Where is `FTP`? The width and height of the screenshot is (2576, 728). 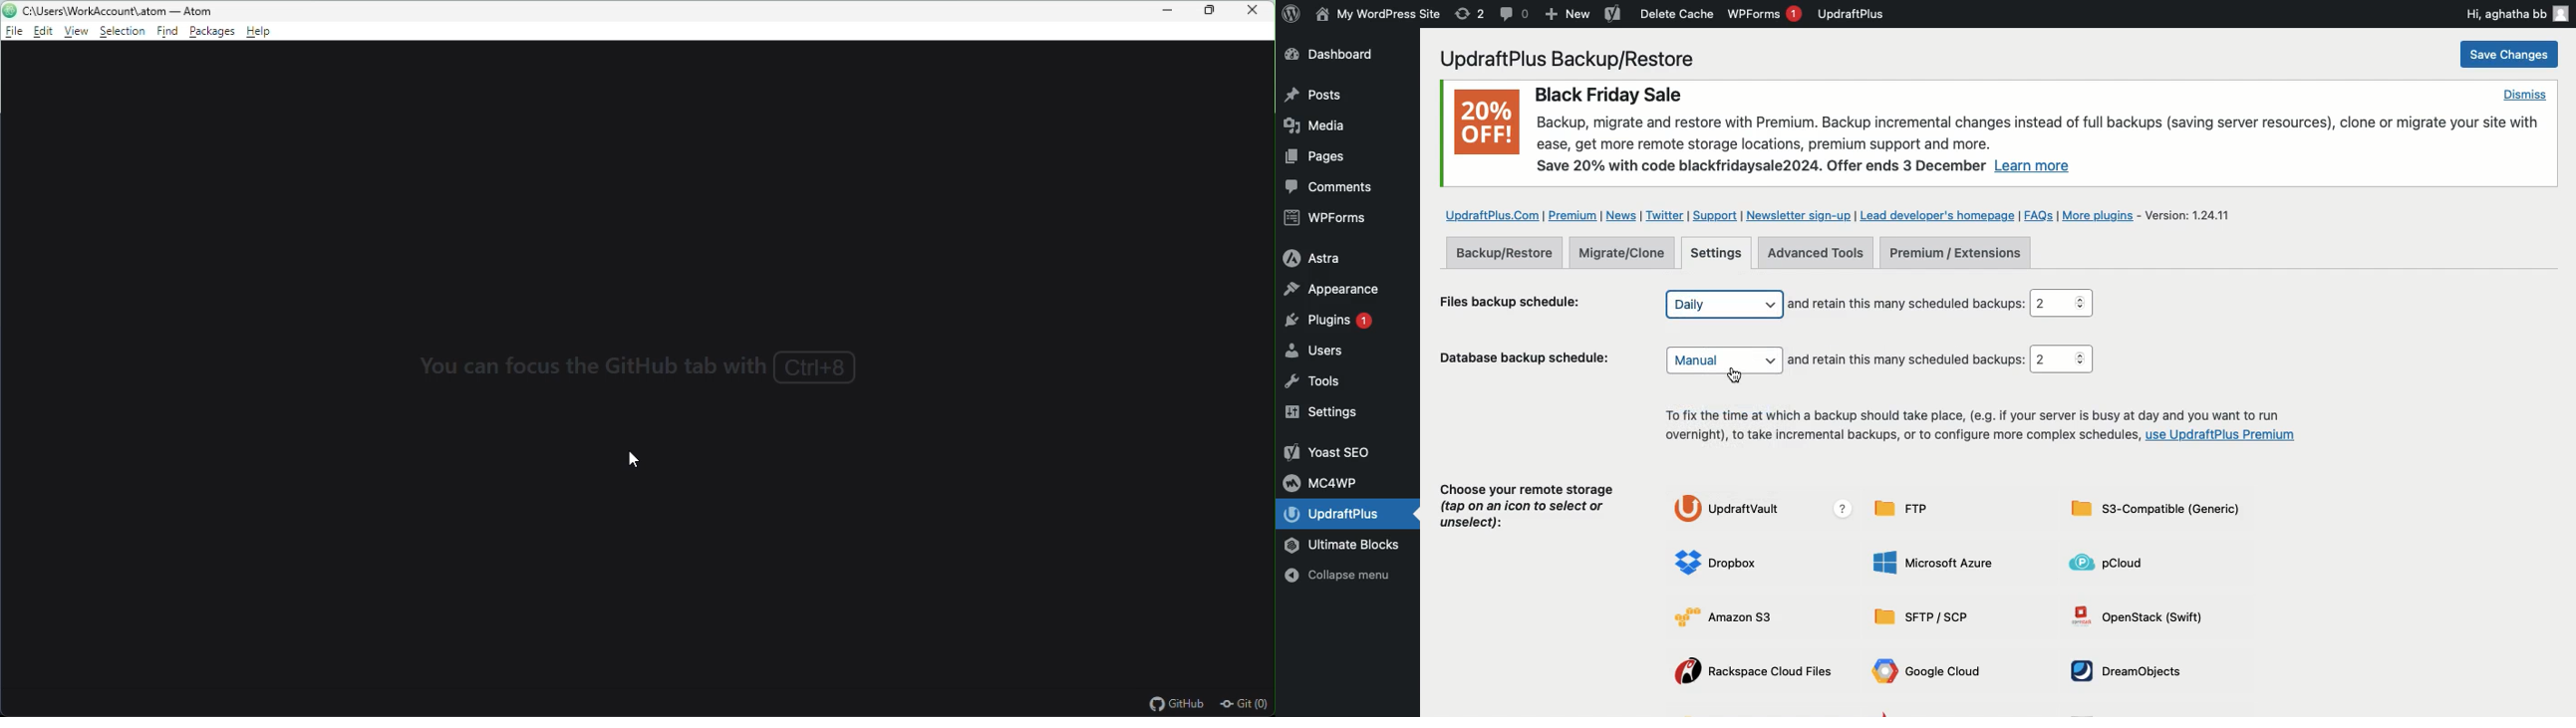
FTP is located at coordinates (1909, 508).